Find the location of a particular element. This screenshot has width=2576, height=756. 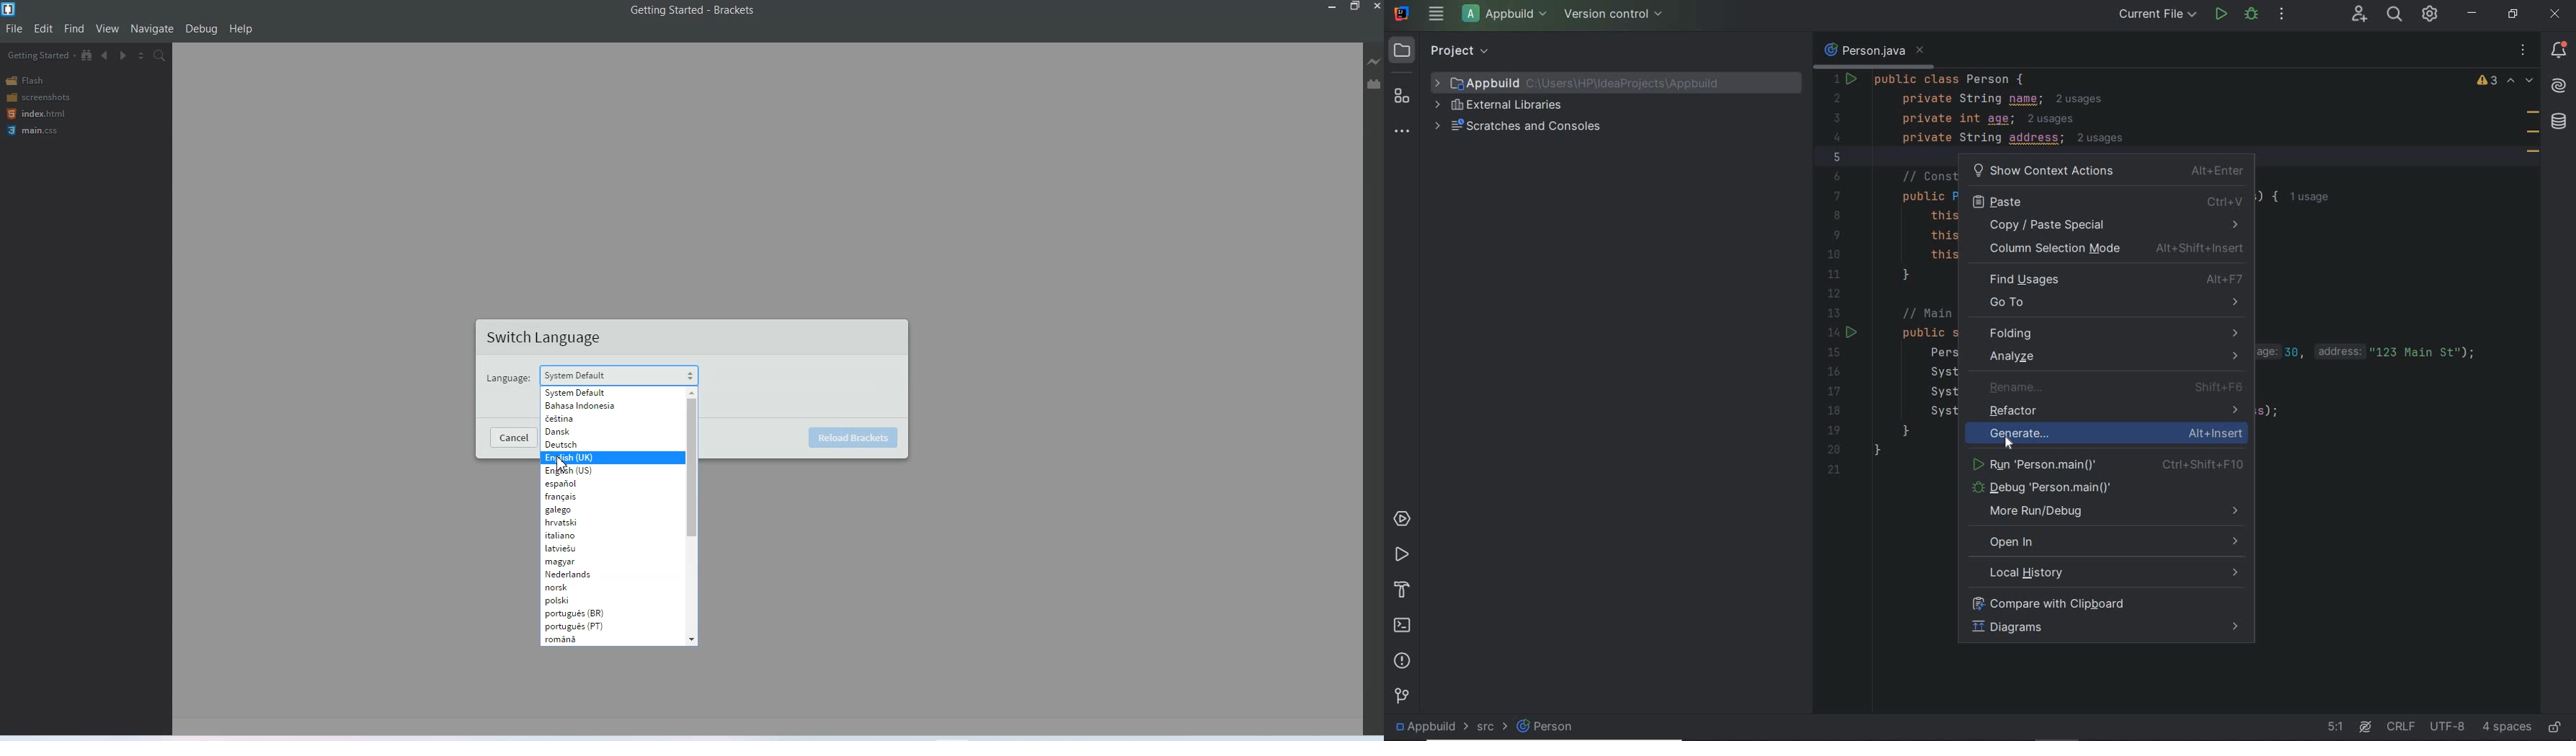

Bahas Indonesia is located at coordinates (605, 405).